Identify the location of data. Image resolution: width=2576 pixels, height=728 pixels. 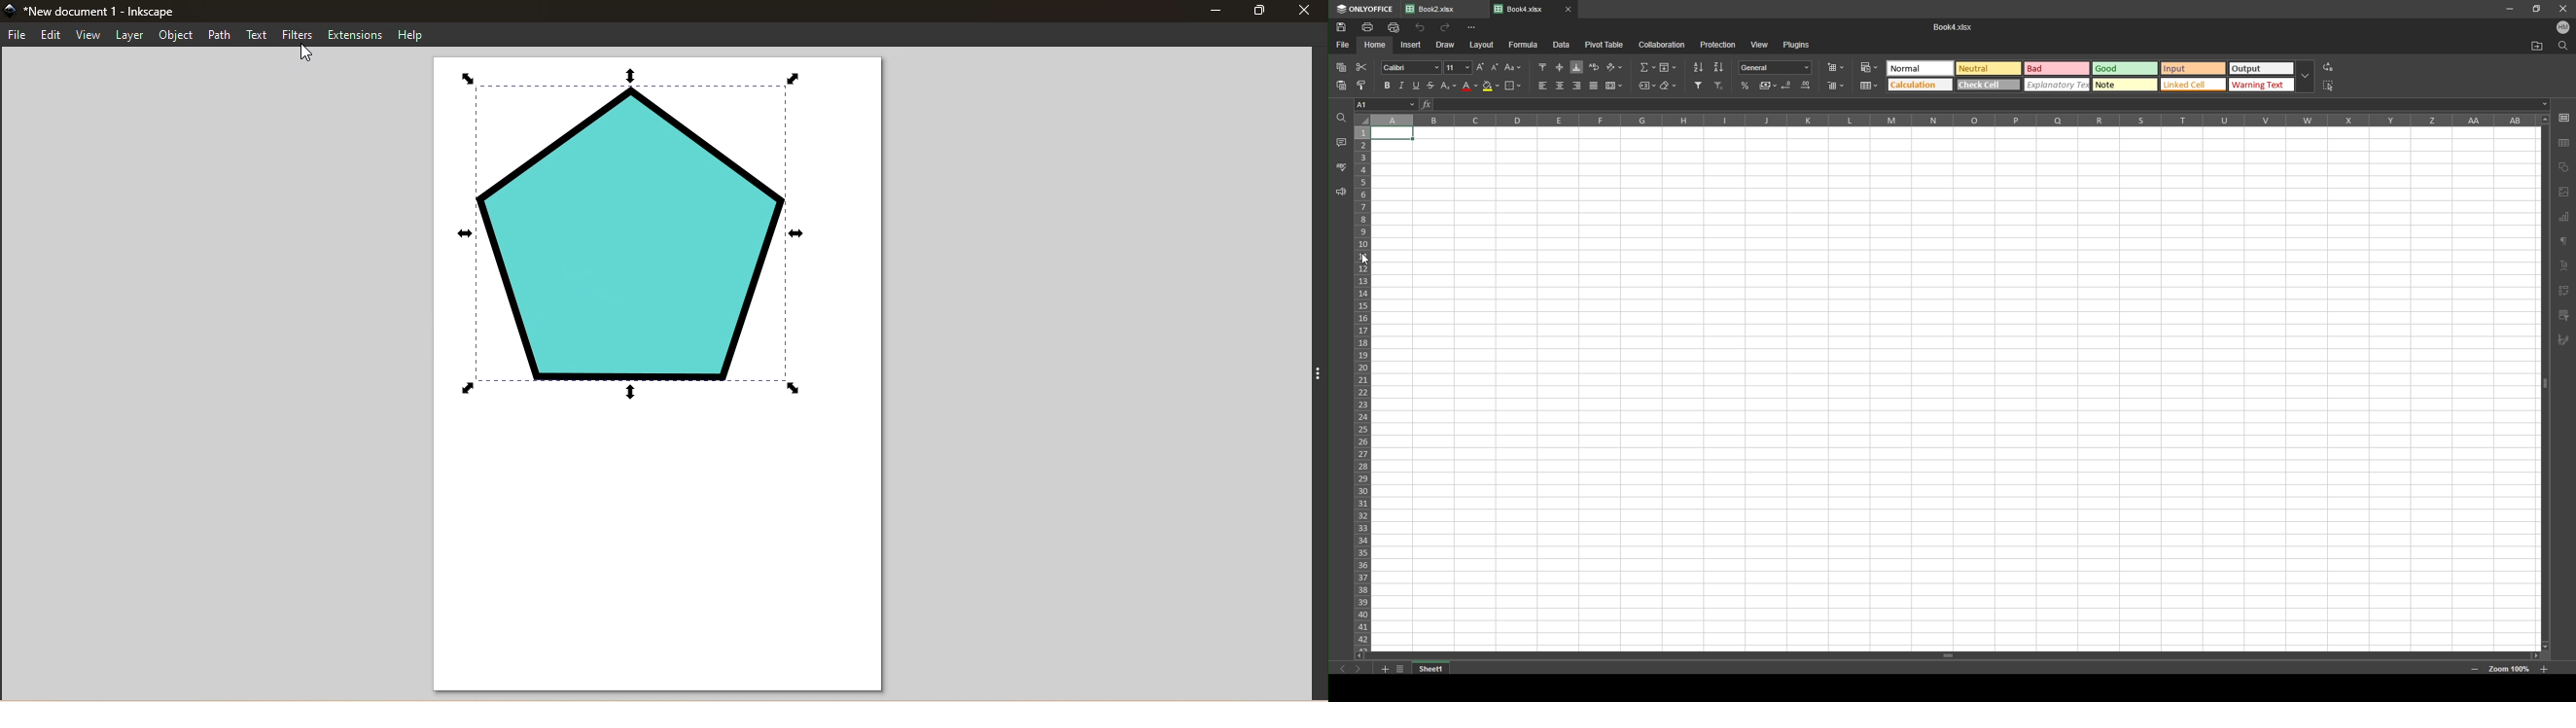
(1562, 45).